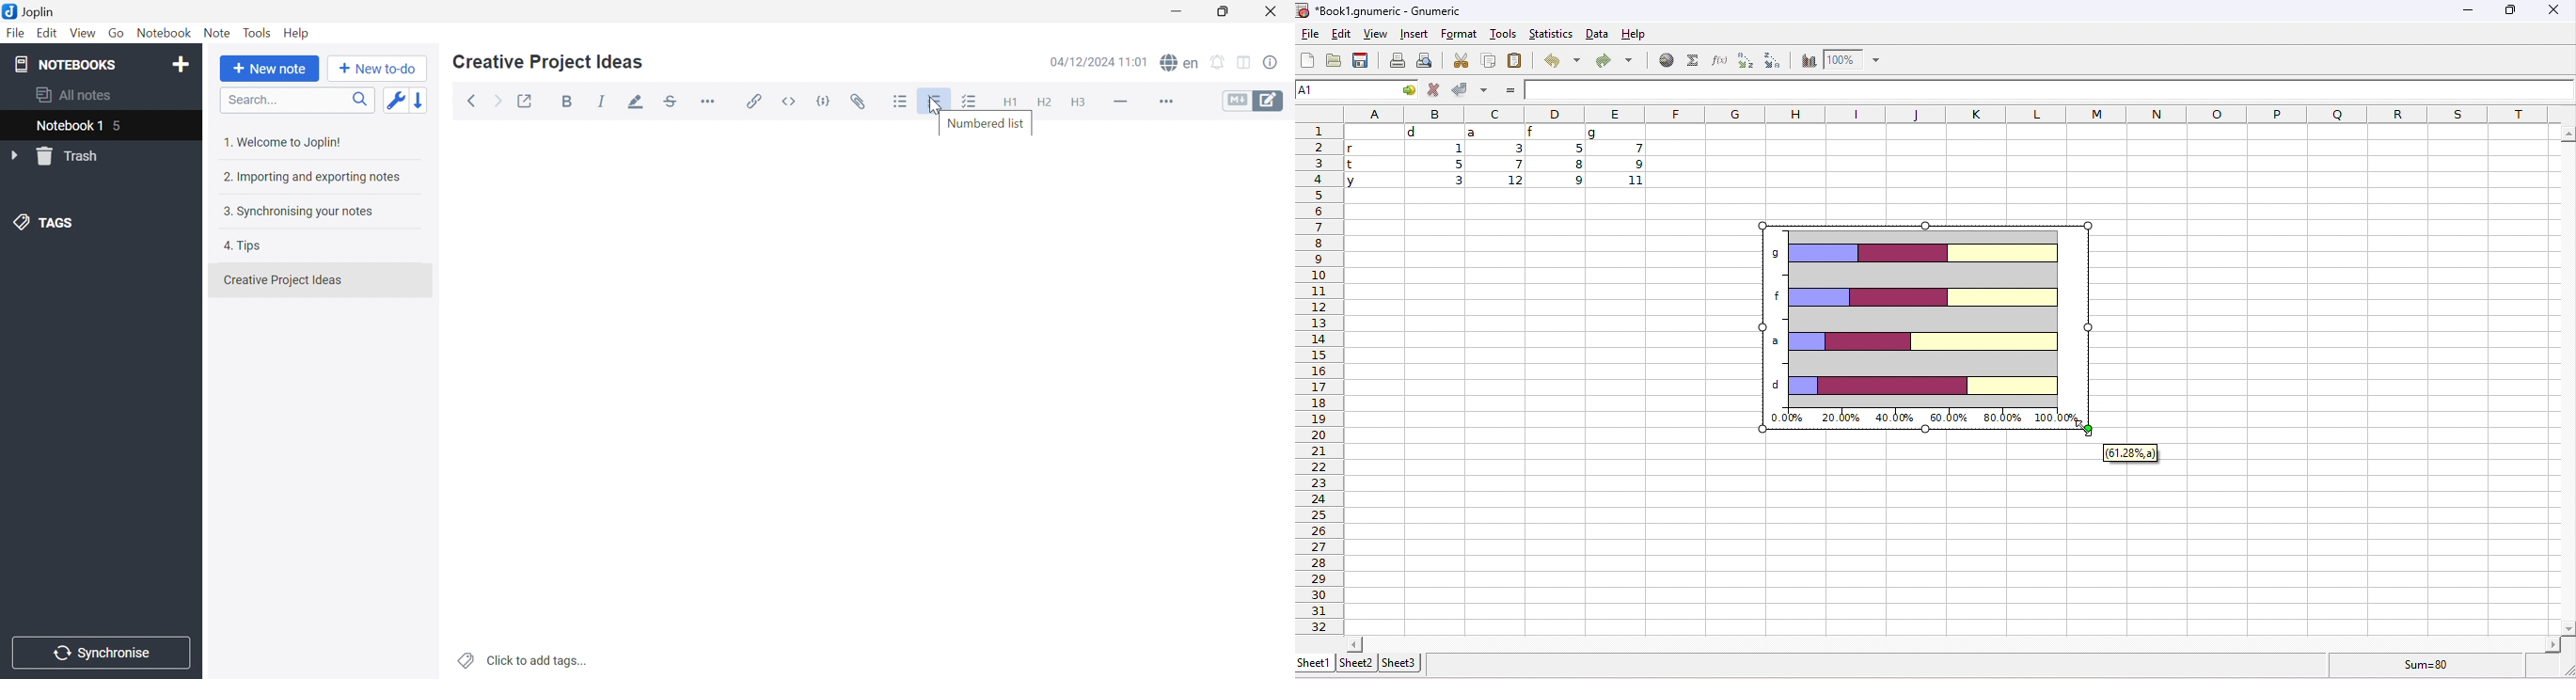 The image size is (2576, 700). I want to click on Bold, so click(570, 103).